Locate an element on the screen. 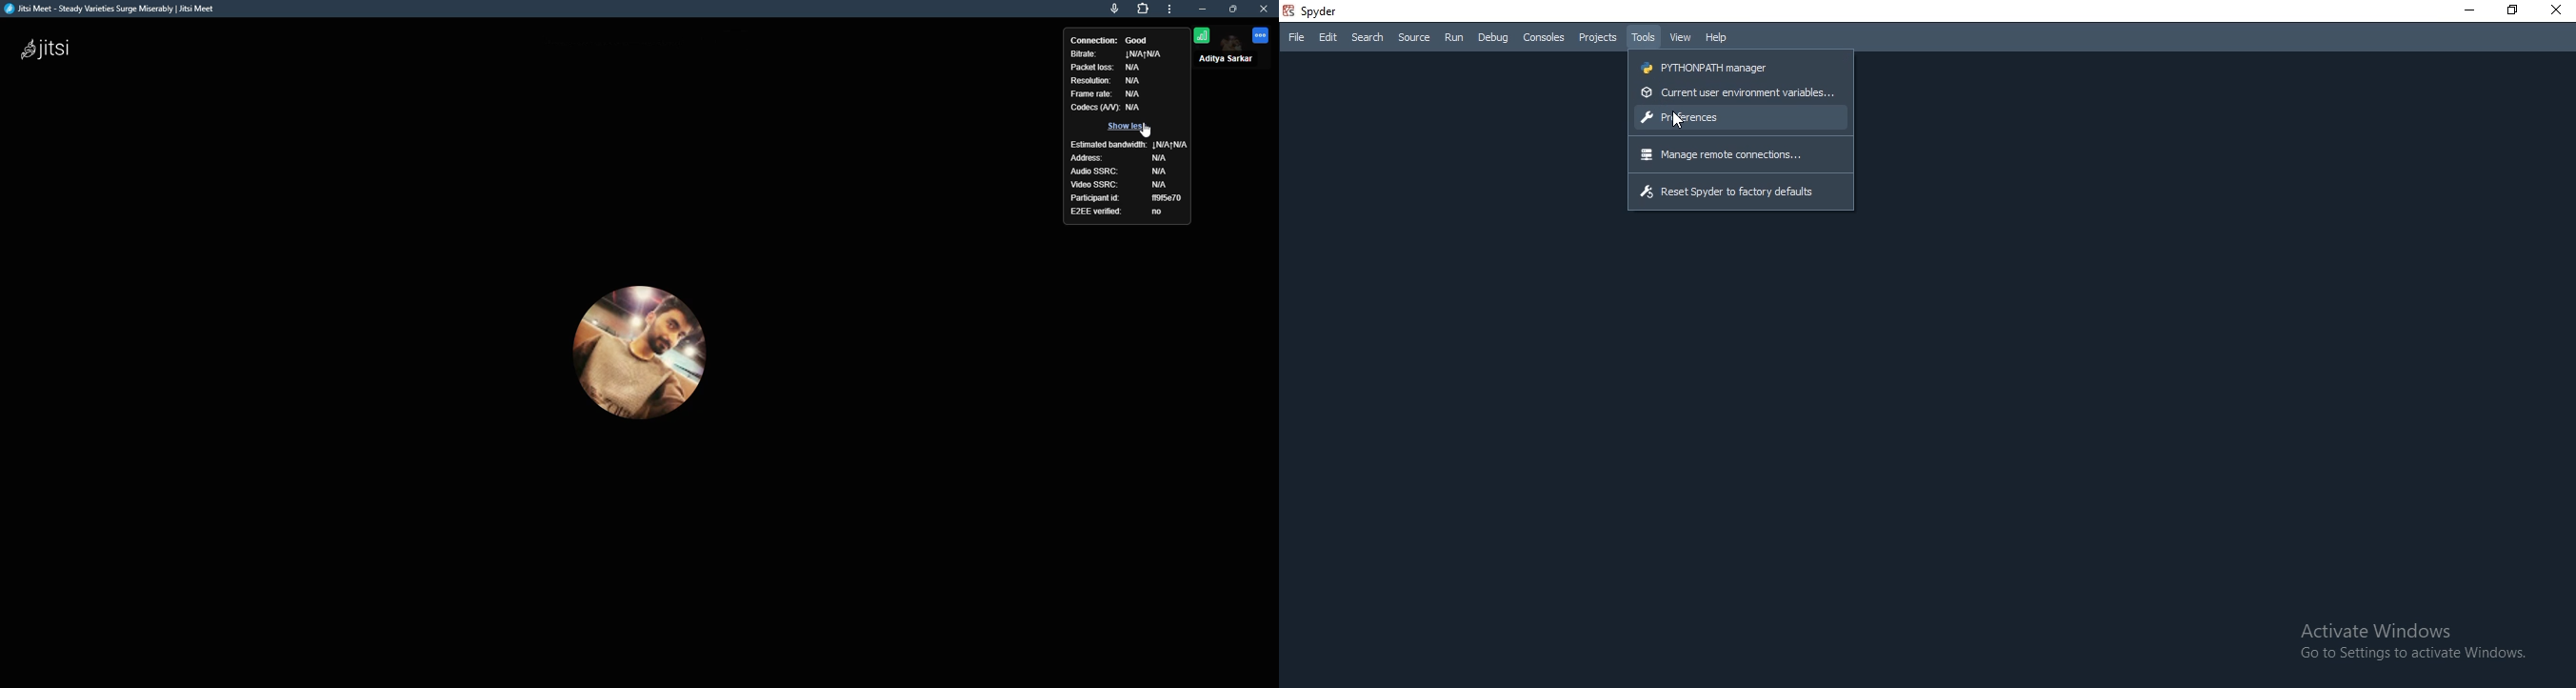 The height and width of the screenshot is (700, 2576). jitsi is located at coordinates (55, 54).